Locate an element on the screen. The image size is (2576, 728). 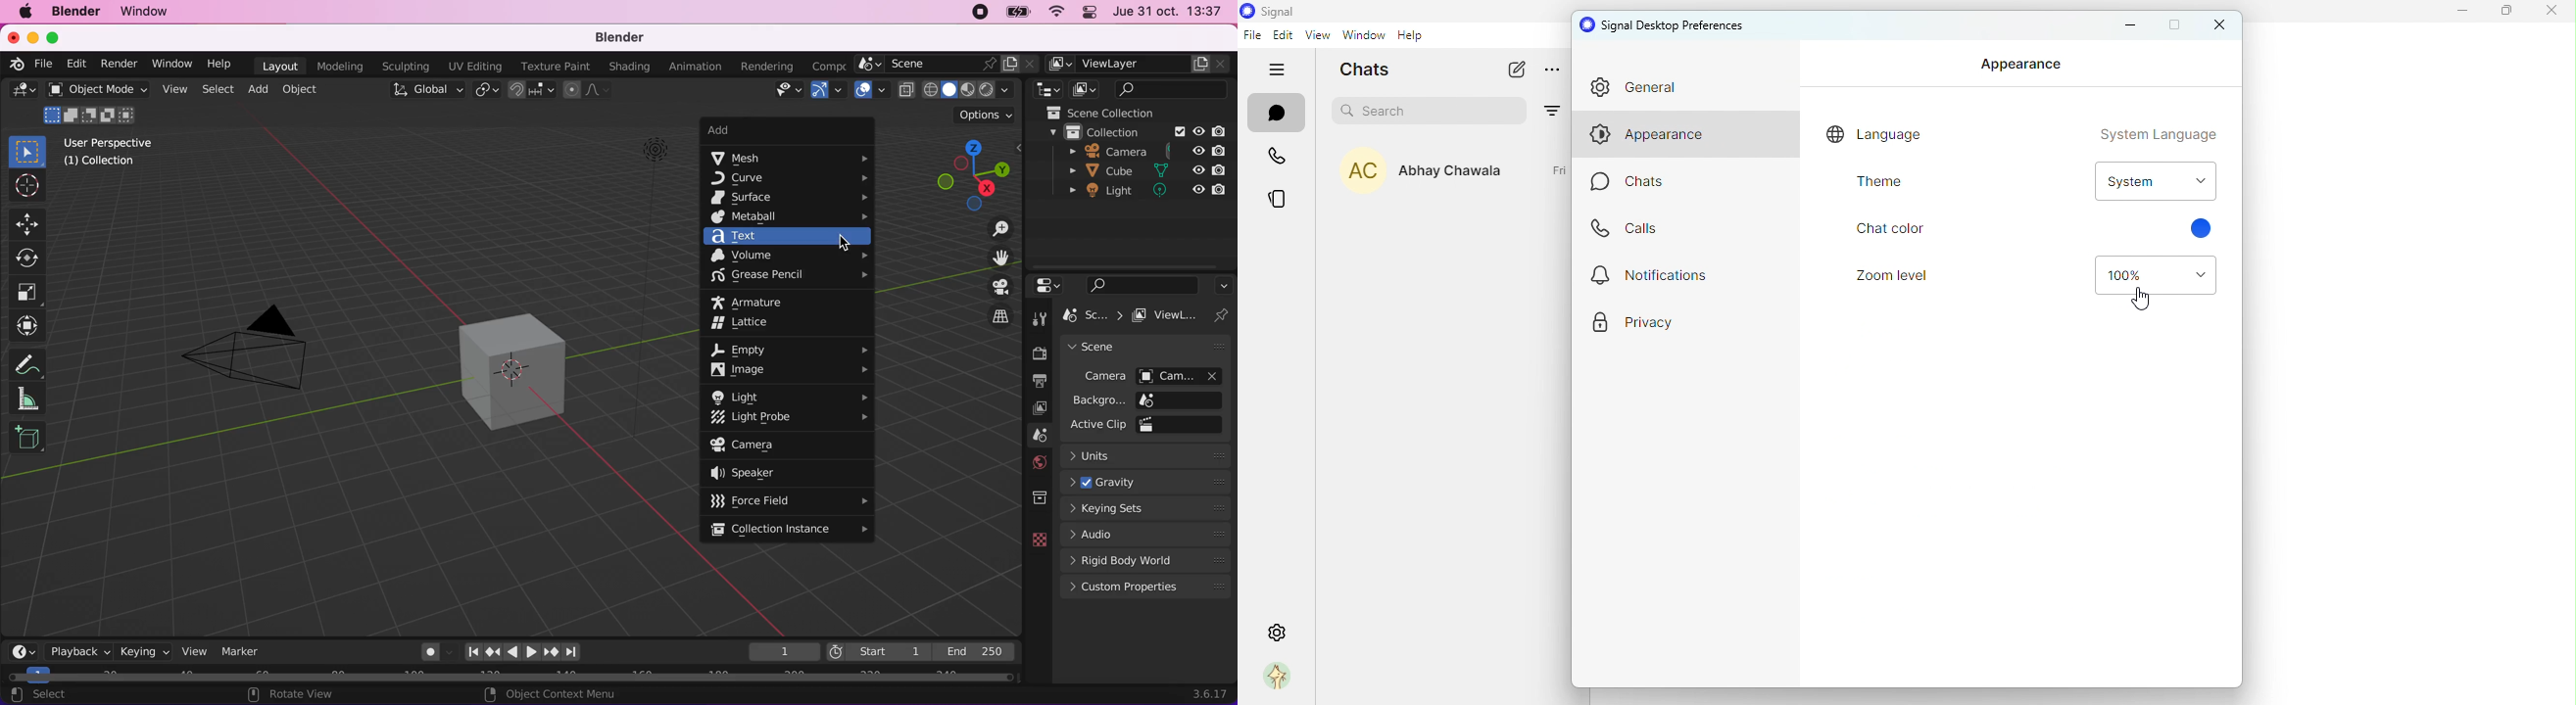
3.6.17 is located at coordinates (1208, 693).